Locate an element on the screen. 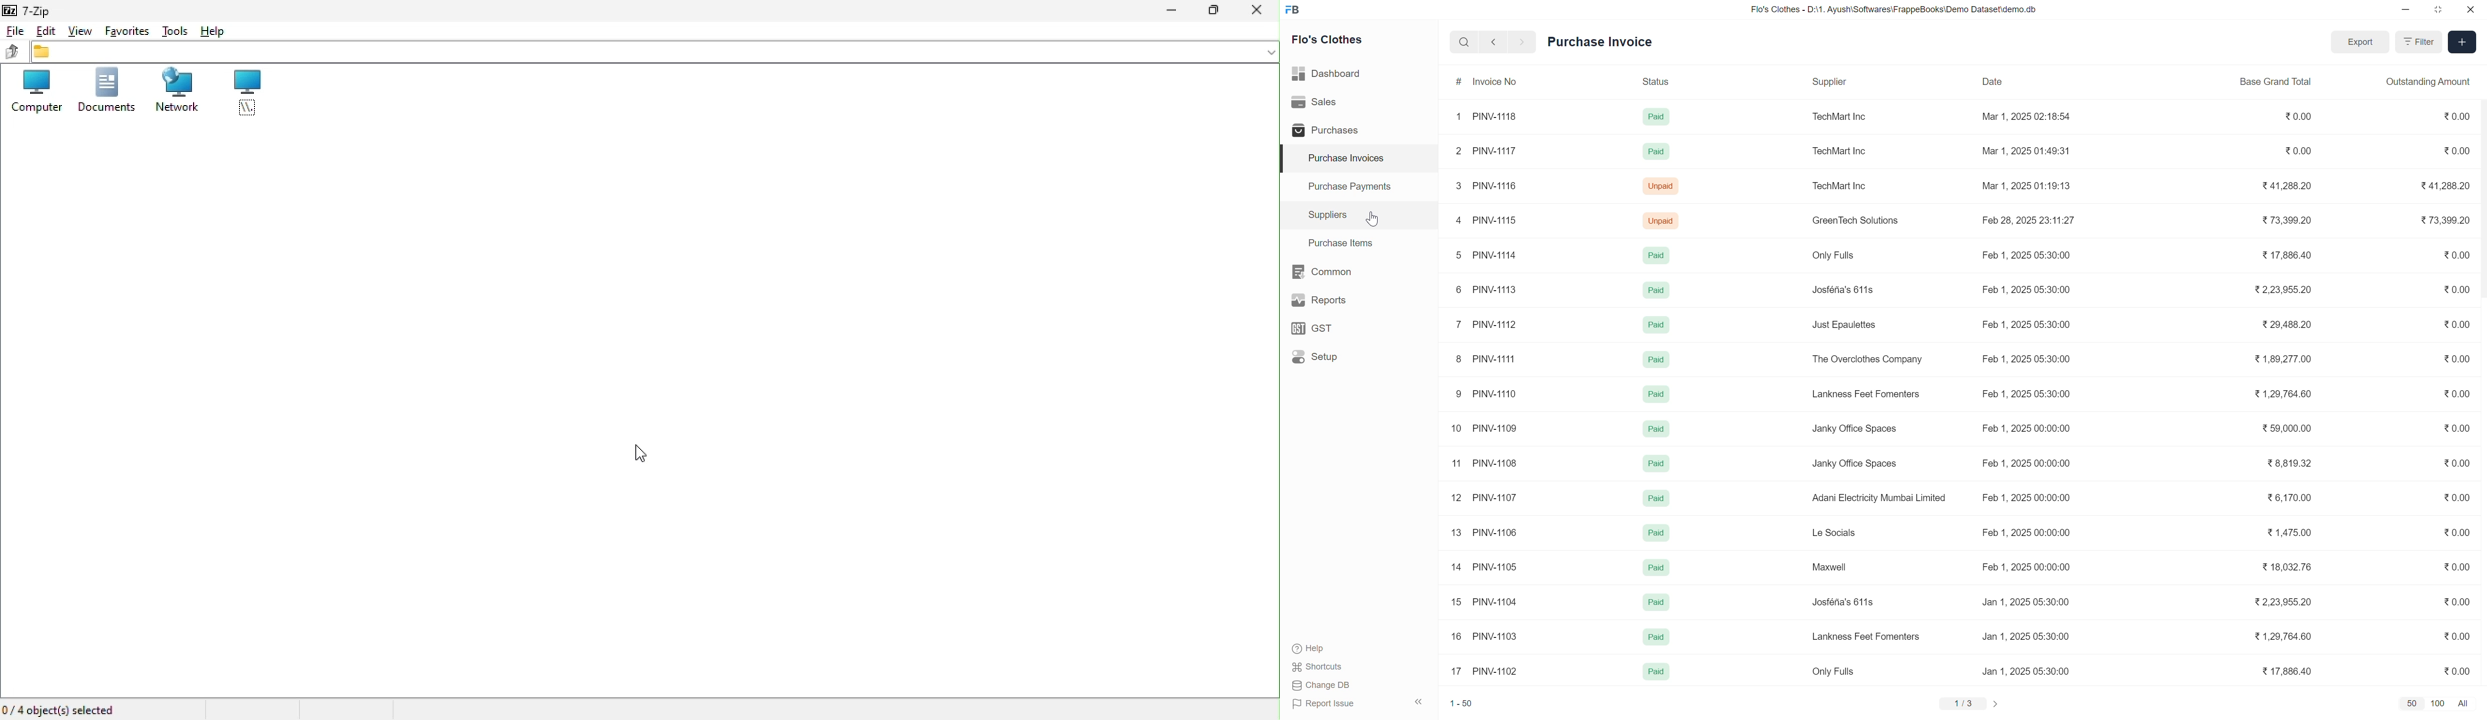  6 PINV-1113 is located at coordinates (1483, 288).